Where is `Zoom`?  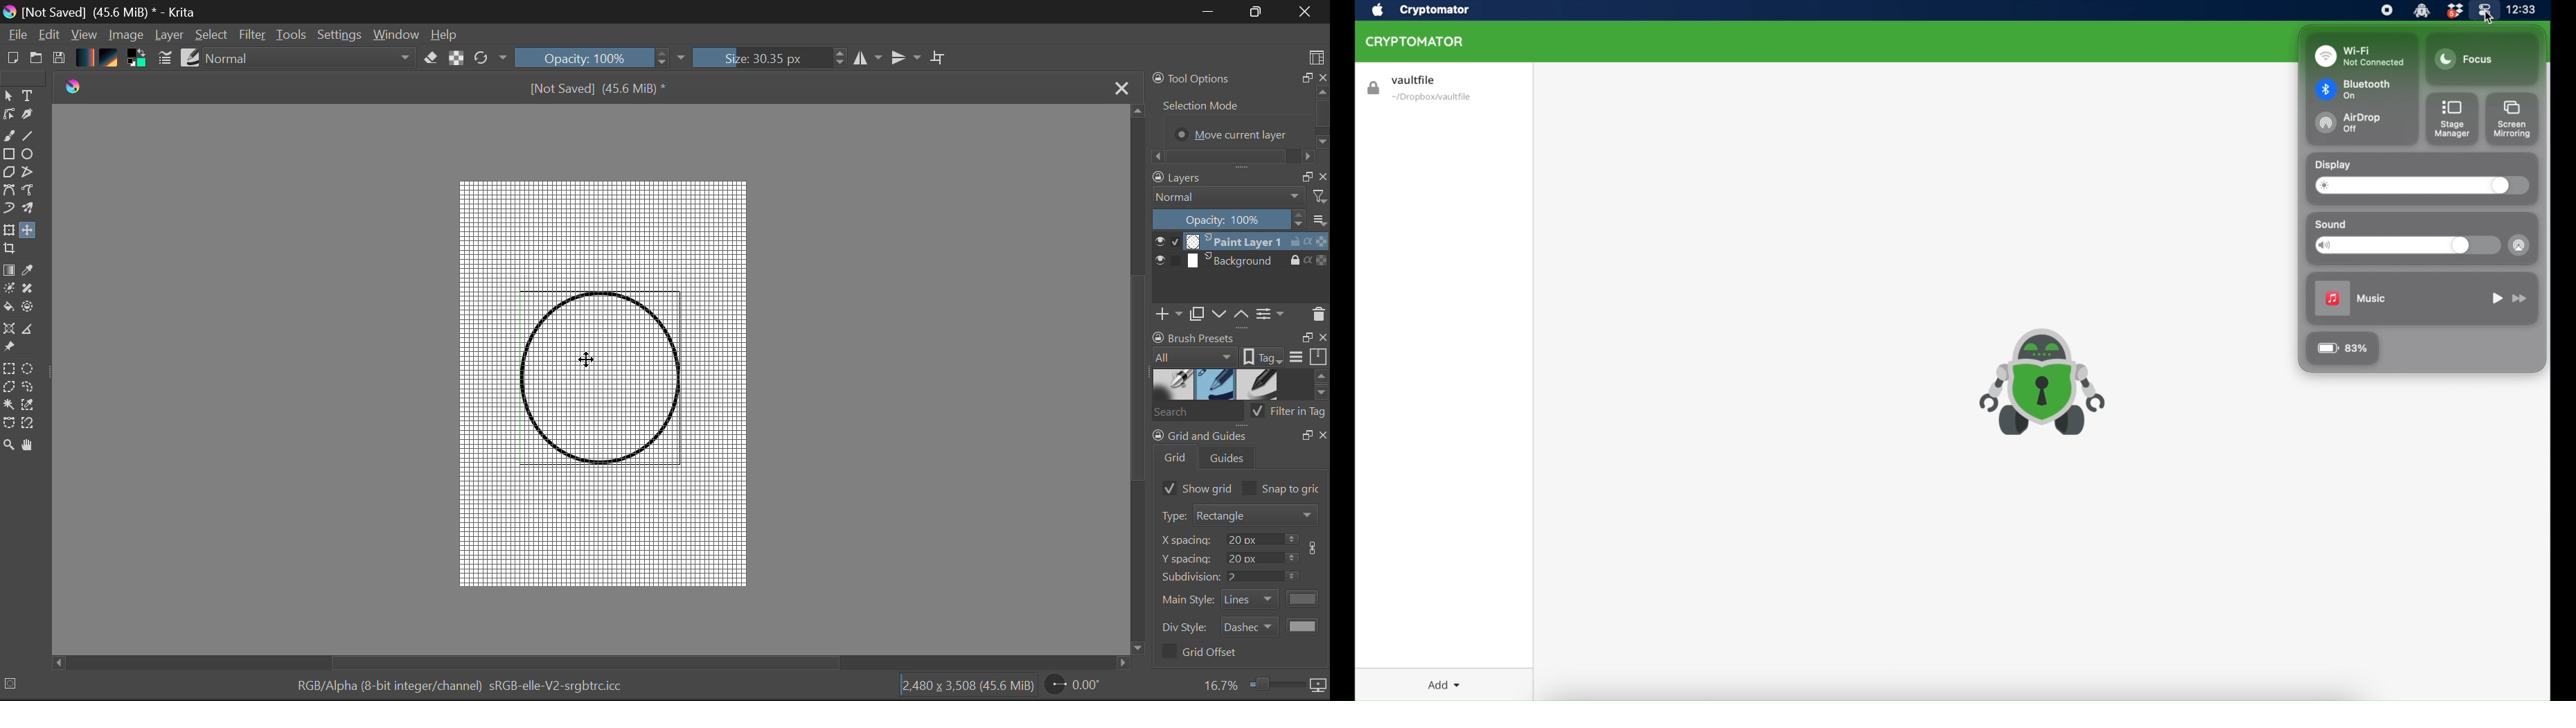 Zoom is located at coordinates (1263, 686).